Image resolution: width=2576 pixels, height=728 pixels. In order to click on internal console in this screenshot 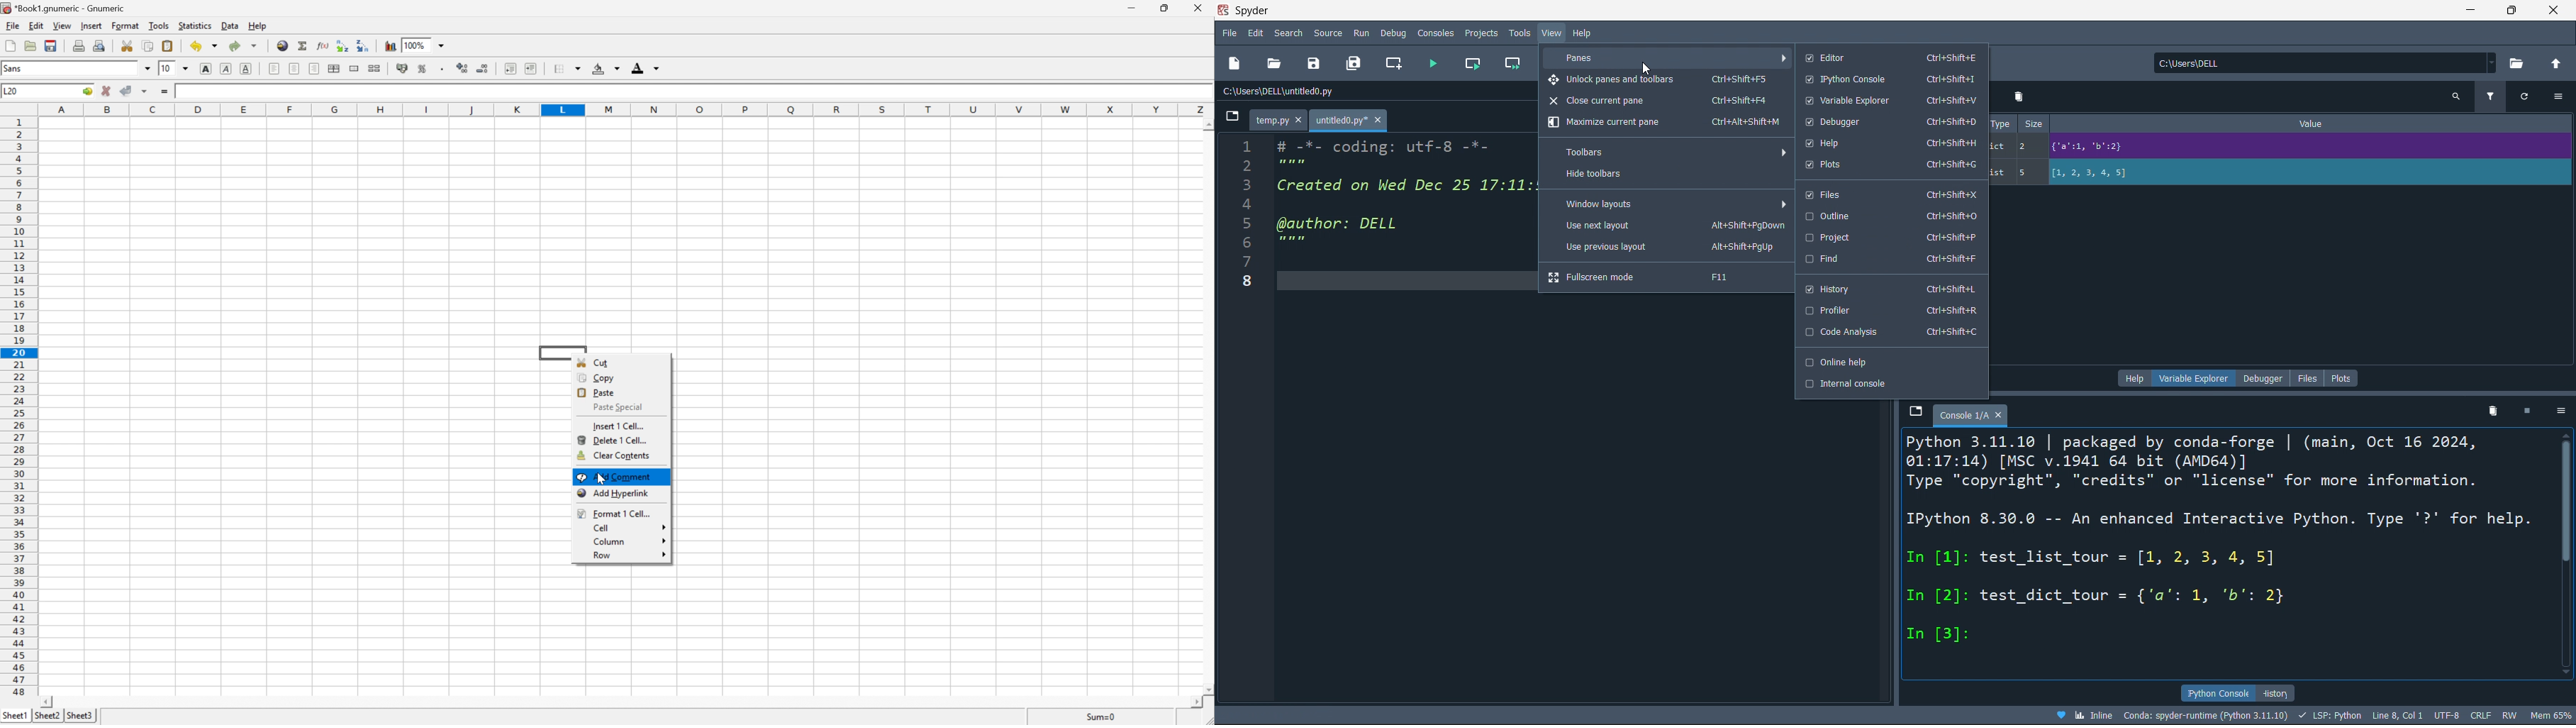, I will do `click(1888, 386)`.